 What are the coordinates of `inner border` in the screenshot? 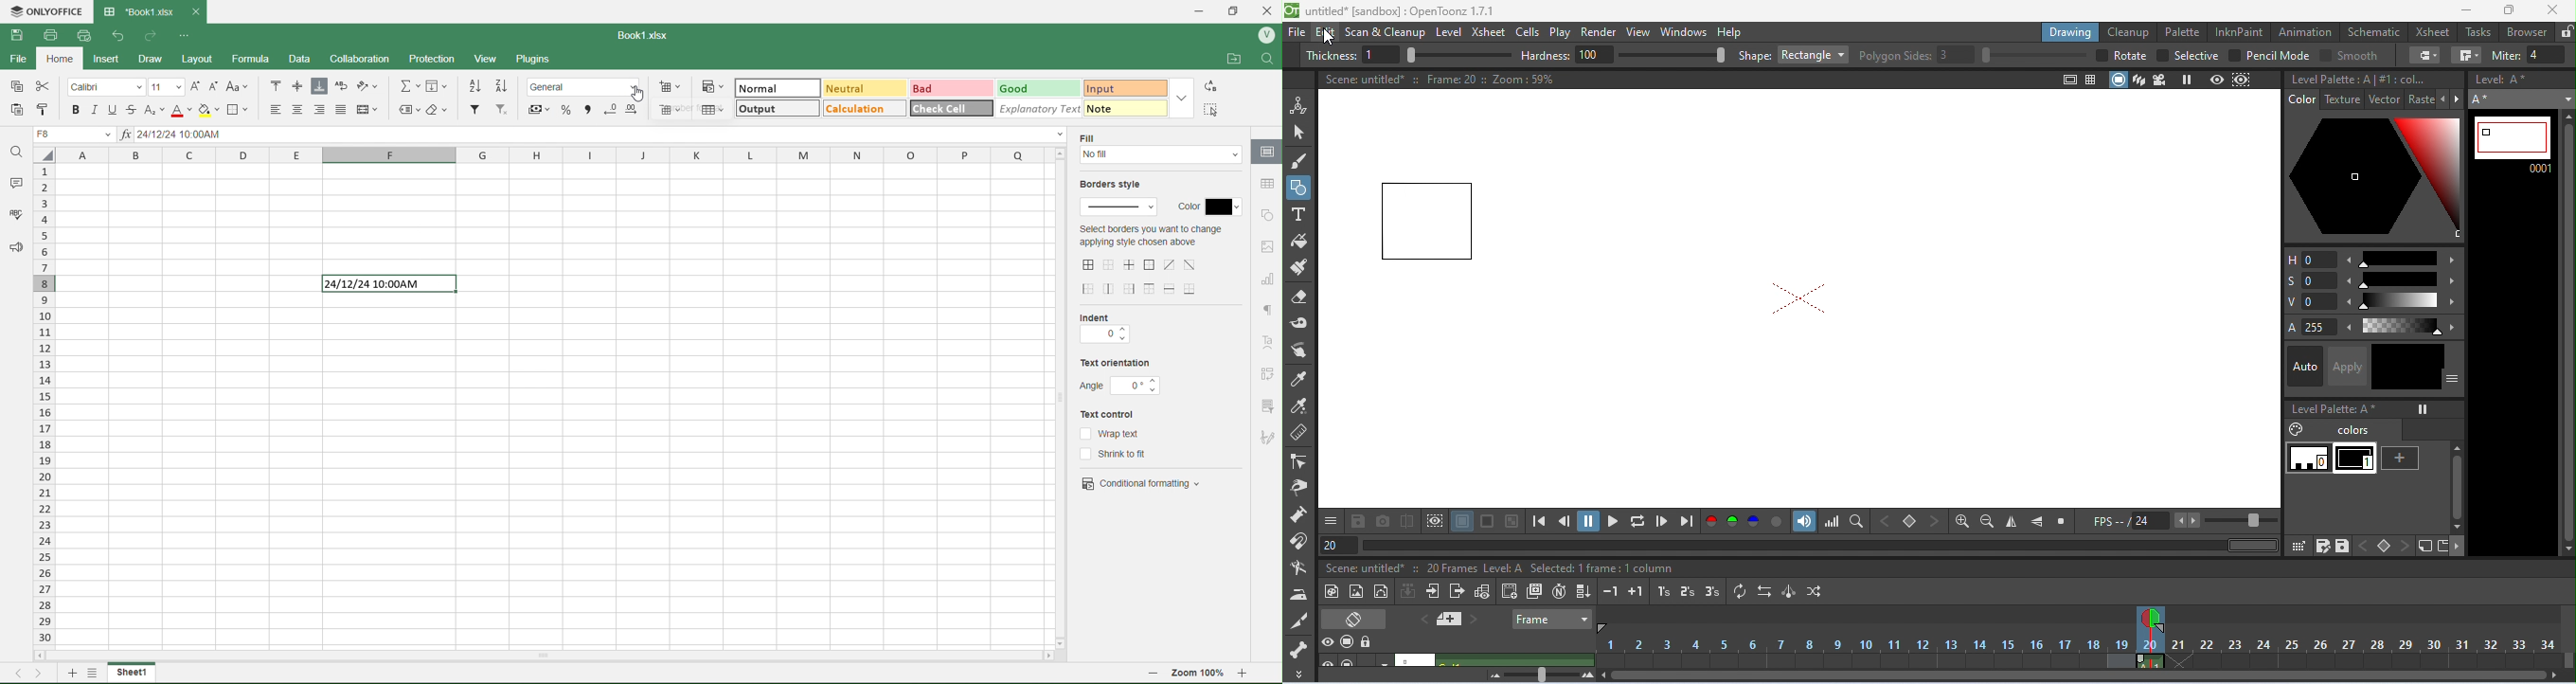 It's located at (1131, 264).